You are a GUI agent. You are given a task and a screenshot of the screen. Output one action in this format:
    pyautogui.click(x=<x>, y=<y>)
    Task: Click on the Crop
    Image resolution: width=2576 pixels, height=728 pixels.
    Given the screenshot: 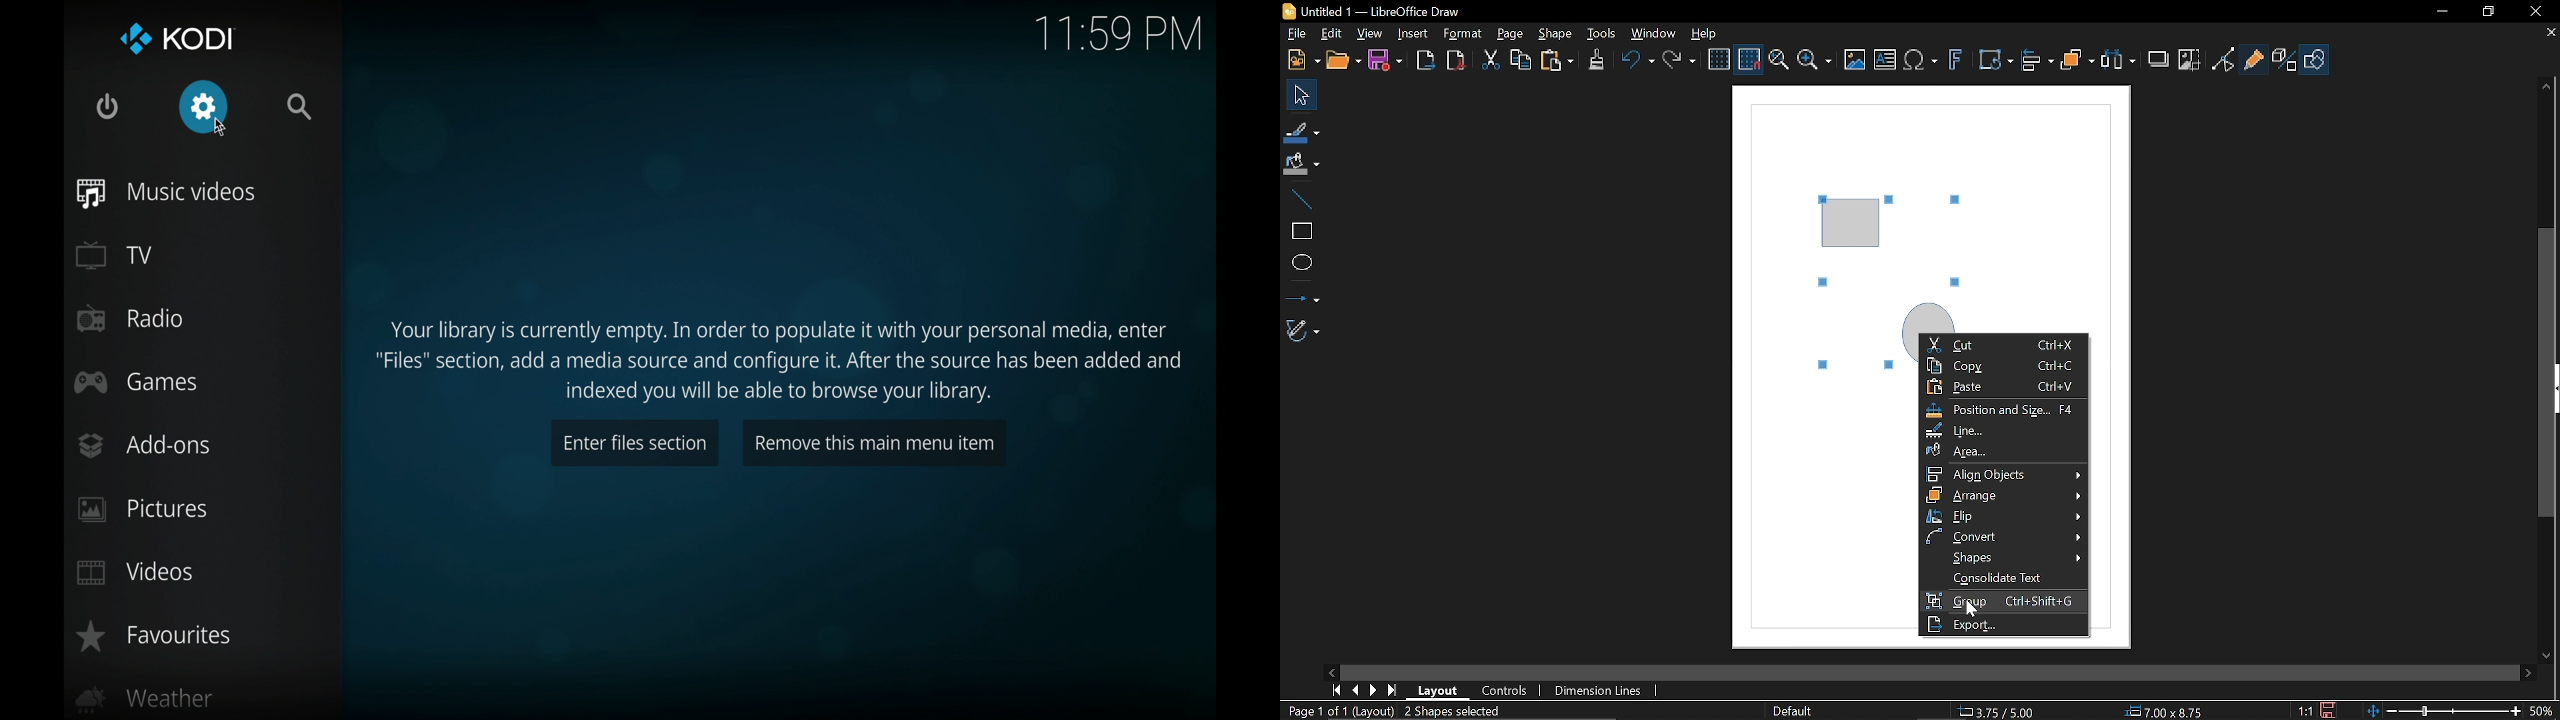 What is the action you would take?
    pyautogui.click(x=2189, y=61)
    